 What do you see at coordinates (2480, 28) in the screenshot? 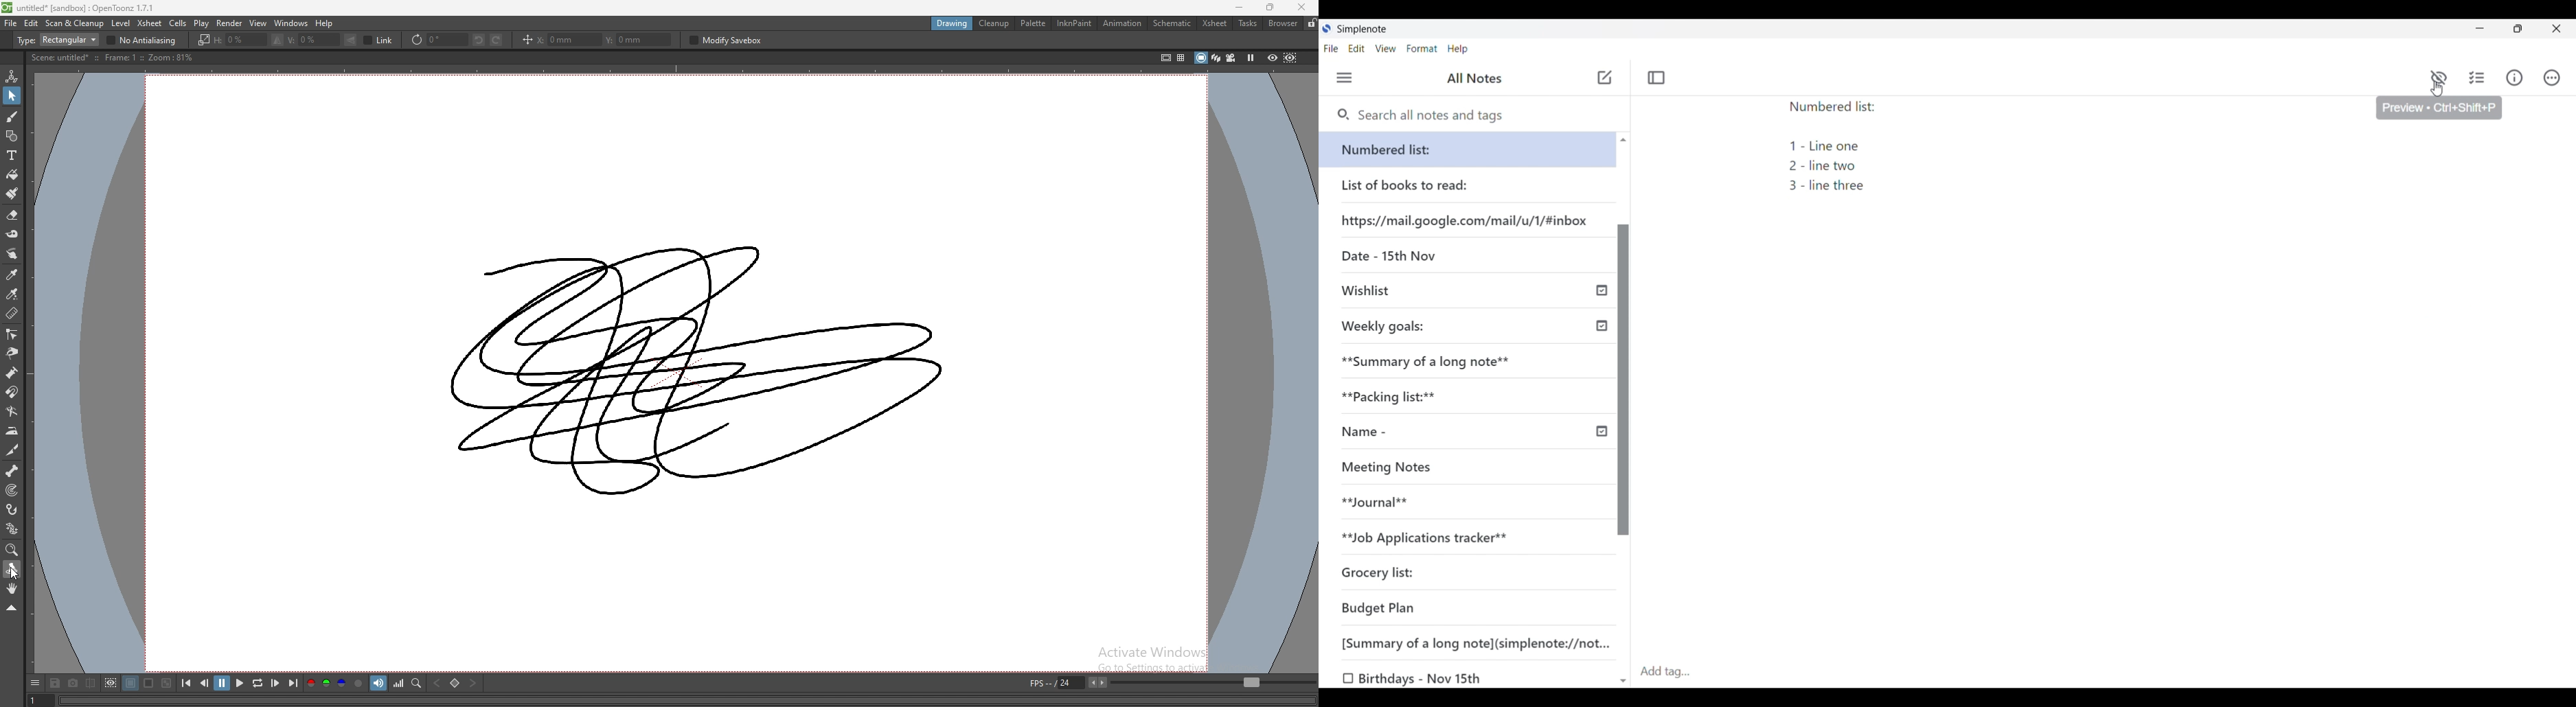
I see `Minimize` at bounding box center [2480, 28].